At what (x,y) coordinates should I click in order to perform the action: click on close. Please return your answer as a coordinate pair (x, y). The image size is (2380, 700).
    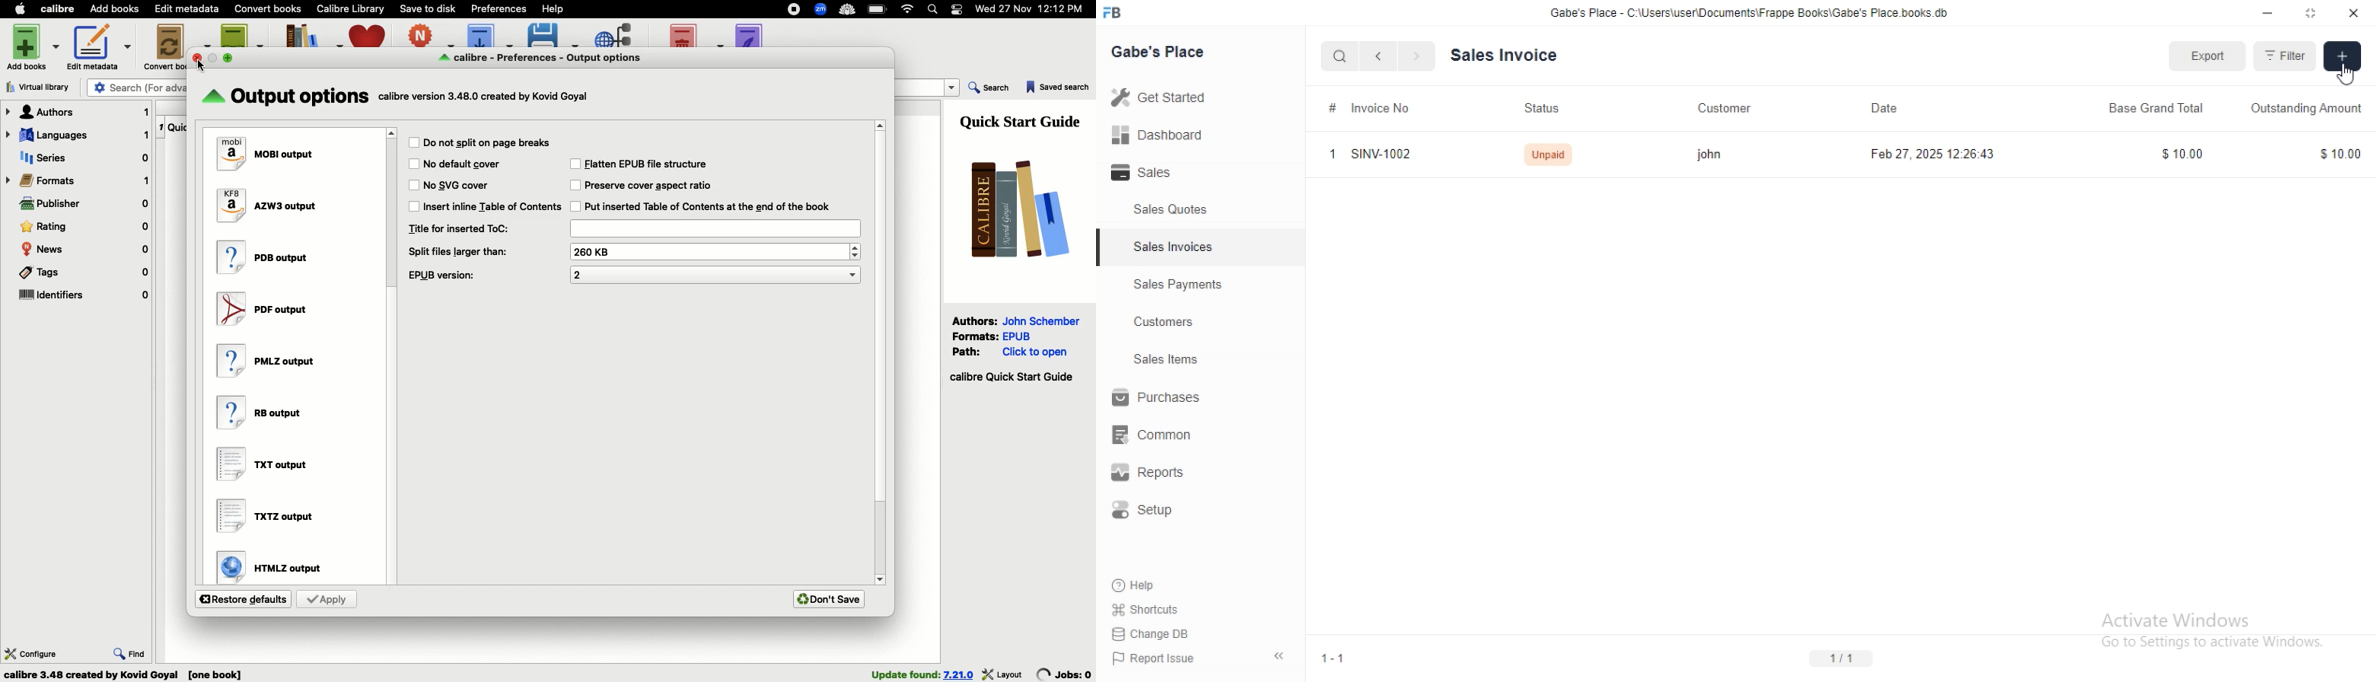
    Looking at the image, I should click on (198, 58).